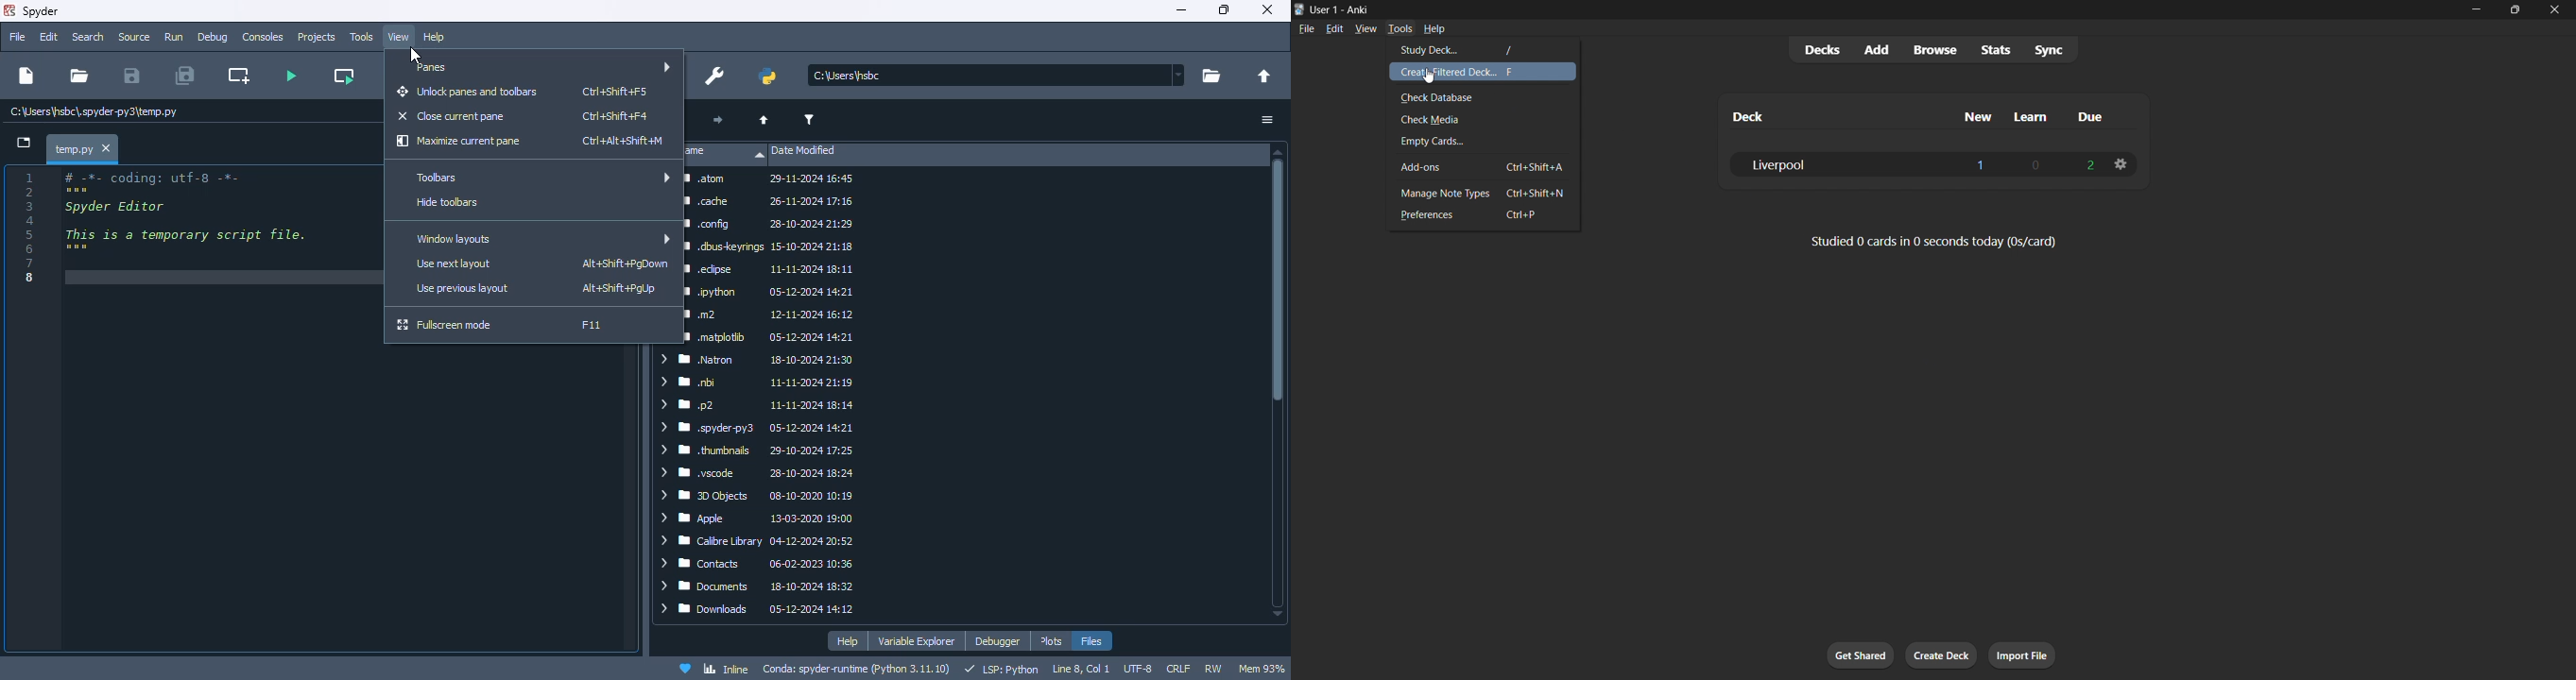  What do you see at coordinates (1484, 72) in the screenshot?
I see `create filtered deck` at bounding box center [1484, 72].